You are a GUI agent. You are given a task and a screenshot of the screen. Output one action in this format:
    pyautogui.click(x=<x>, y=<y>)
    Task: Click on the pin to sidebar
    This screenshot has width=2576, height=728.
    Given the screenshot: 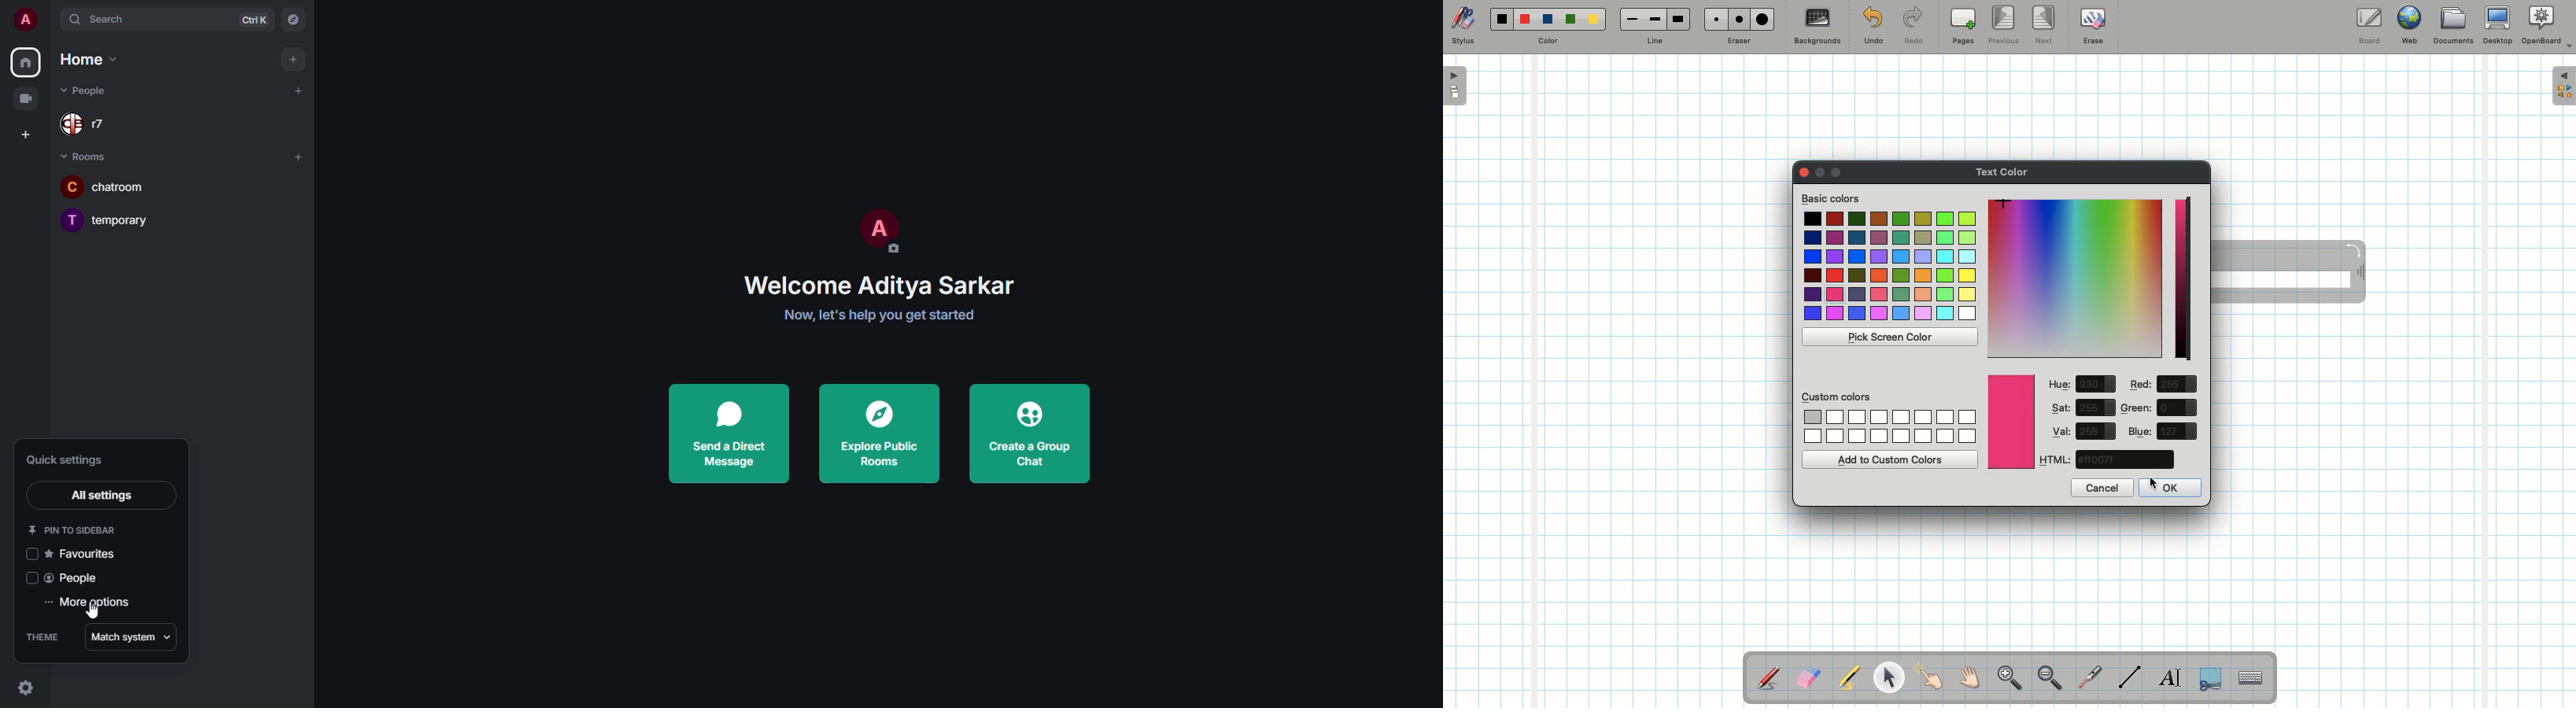 What is the action you would take?
    pyautogui.click(x=75, y=528)
    